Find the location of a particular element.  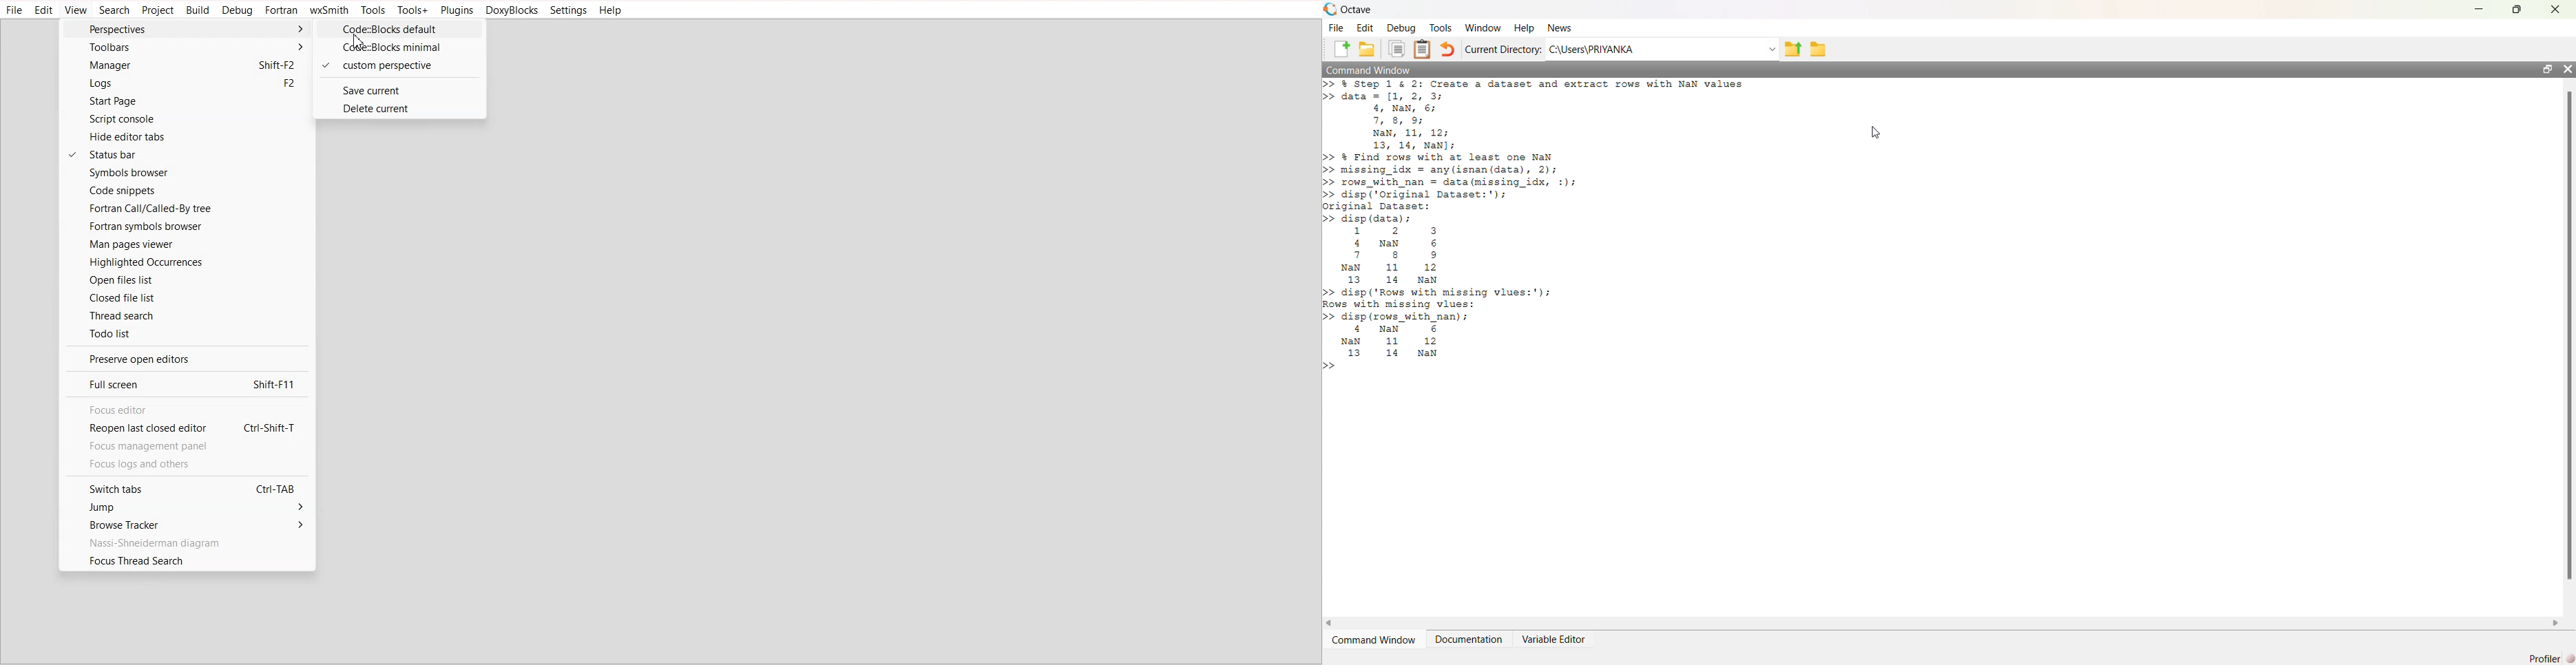

View is located at coordinates (76, 10).